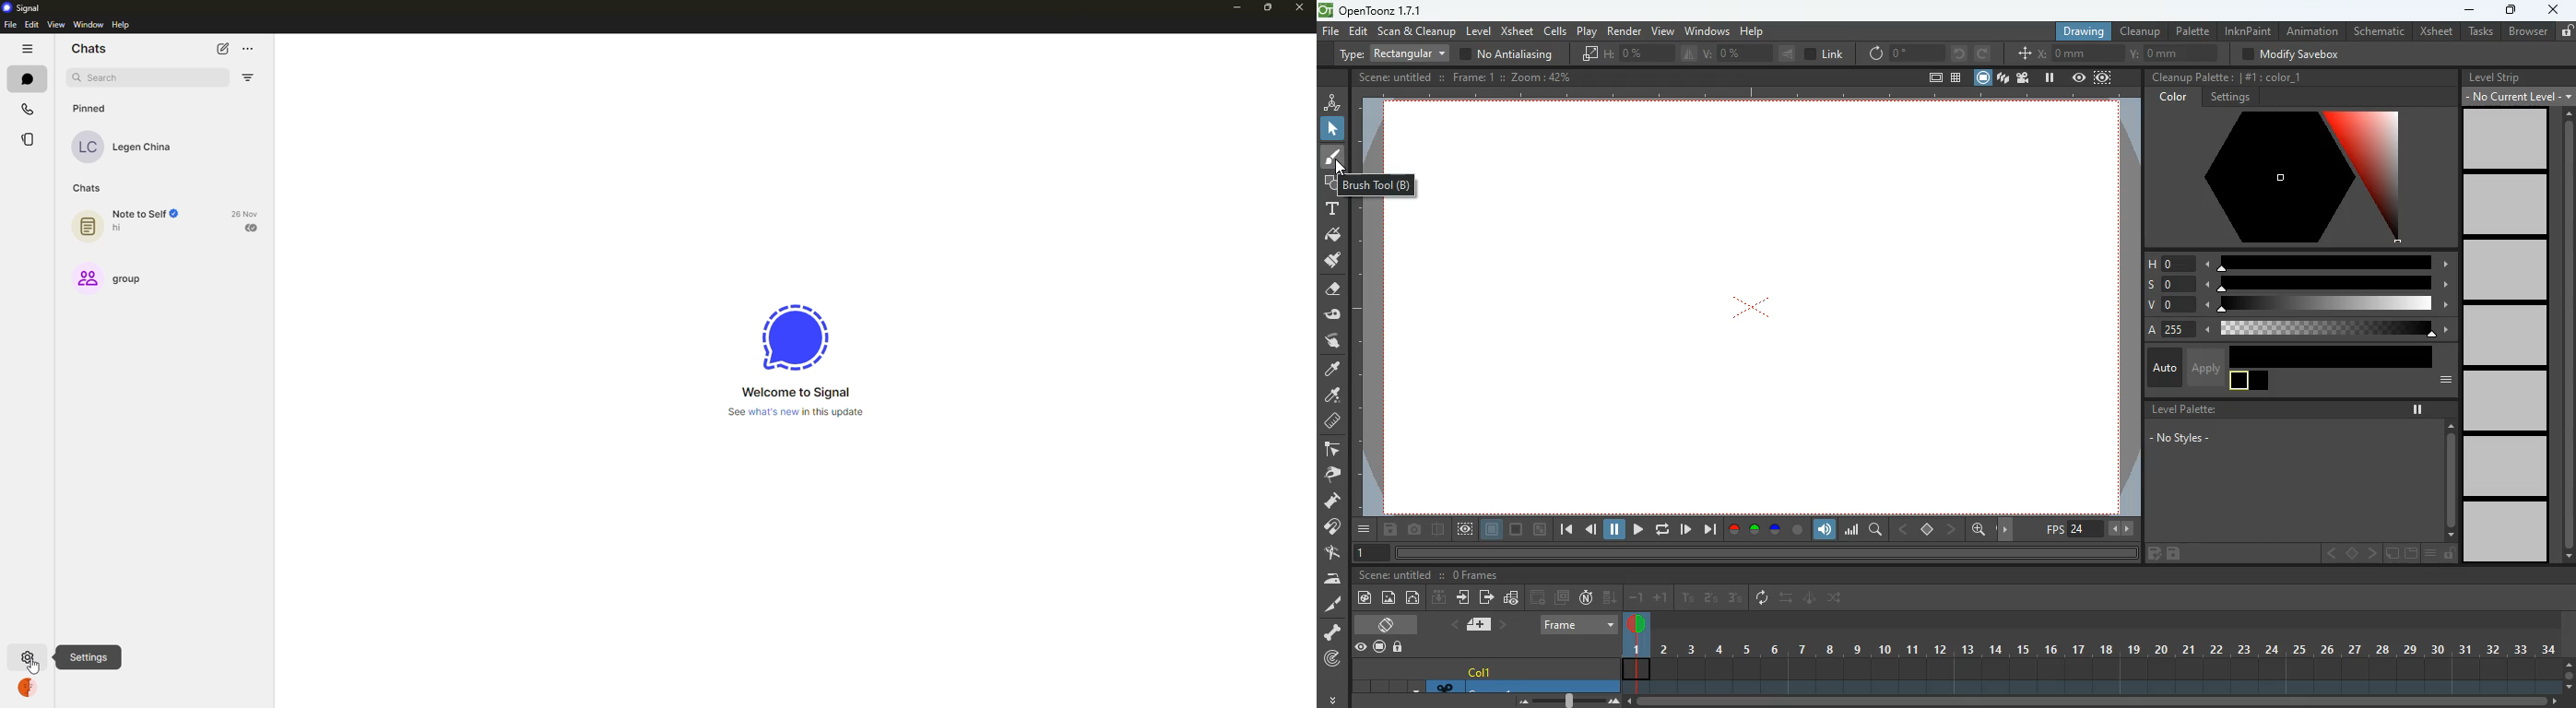 The width and height of the screenshot is (2576, 728). I want to click on tasks, so click(2479, 32).